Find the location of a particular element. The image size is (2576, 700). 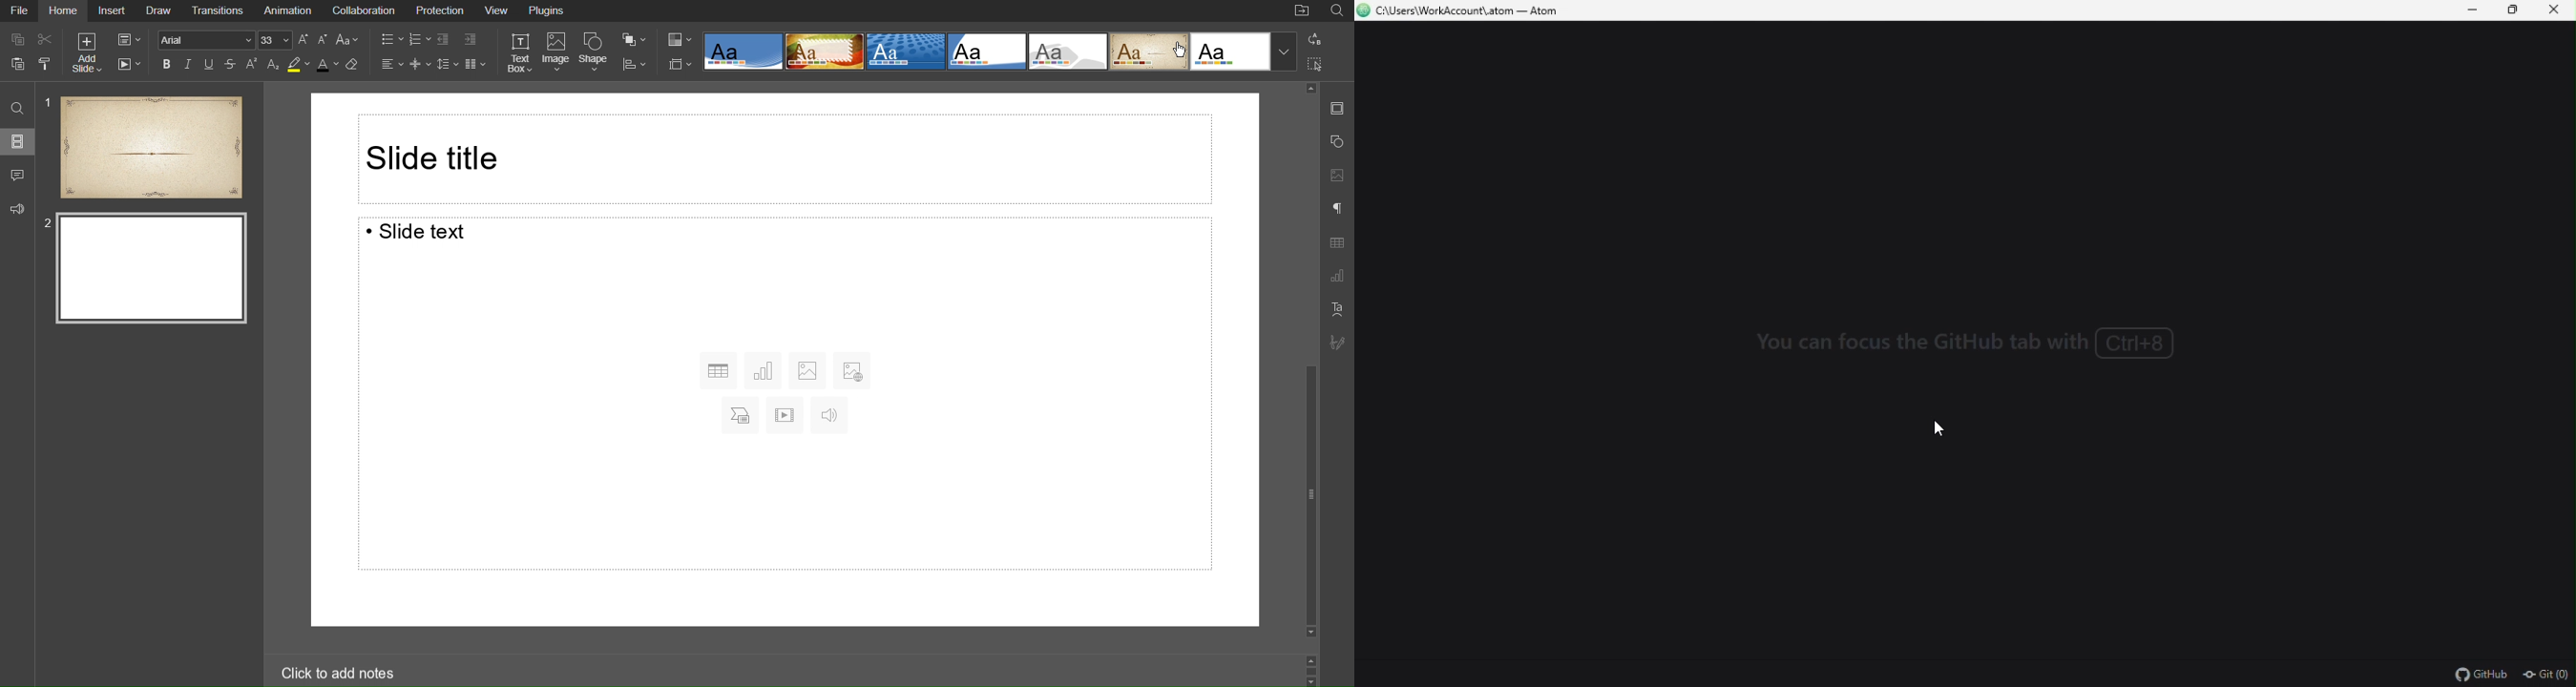

Paragraph Settings is located at coordinates (1338, 210).